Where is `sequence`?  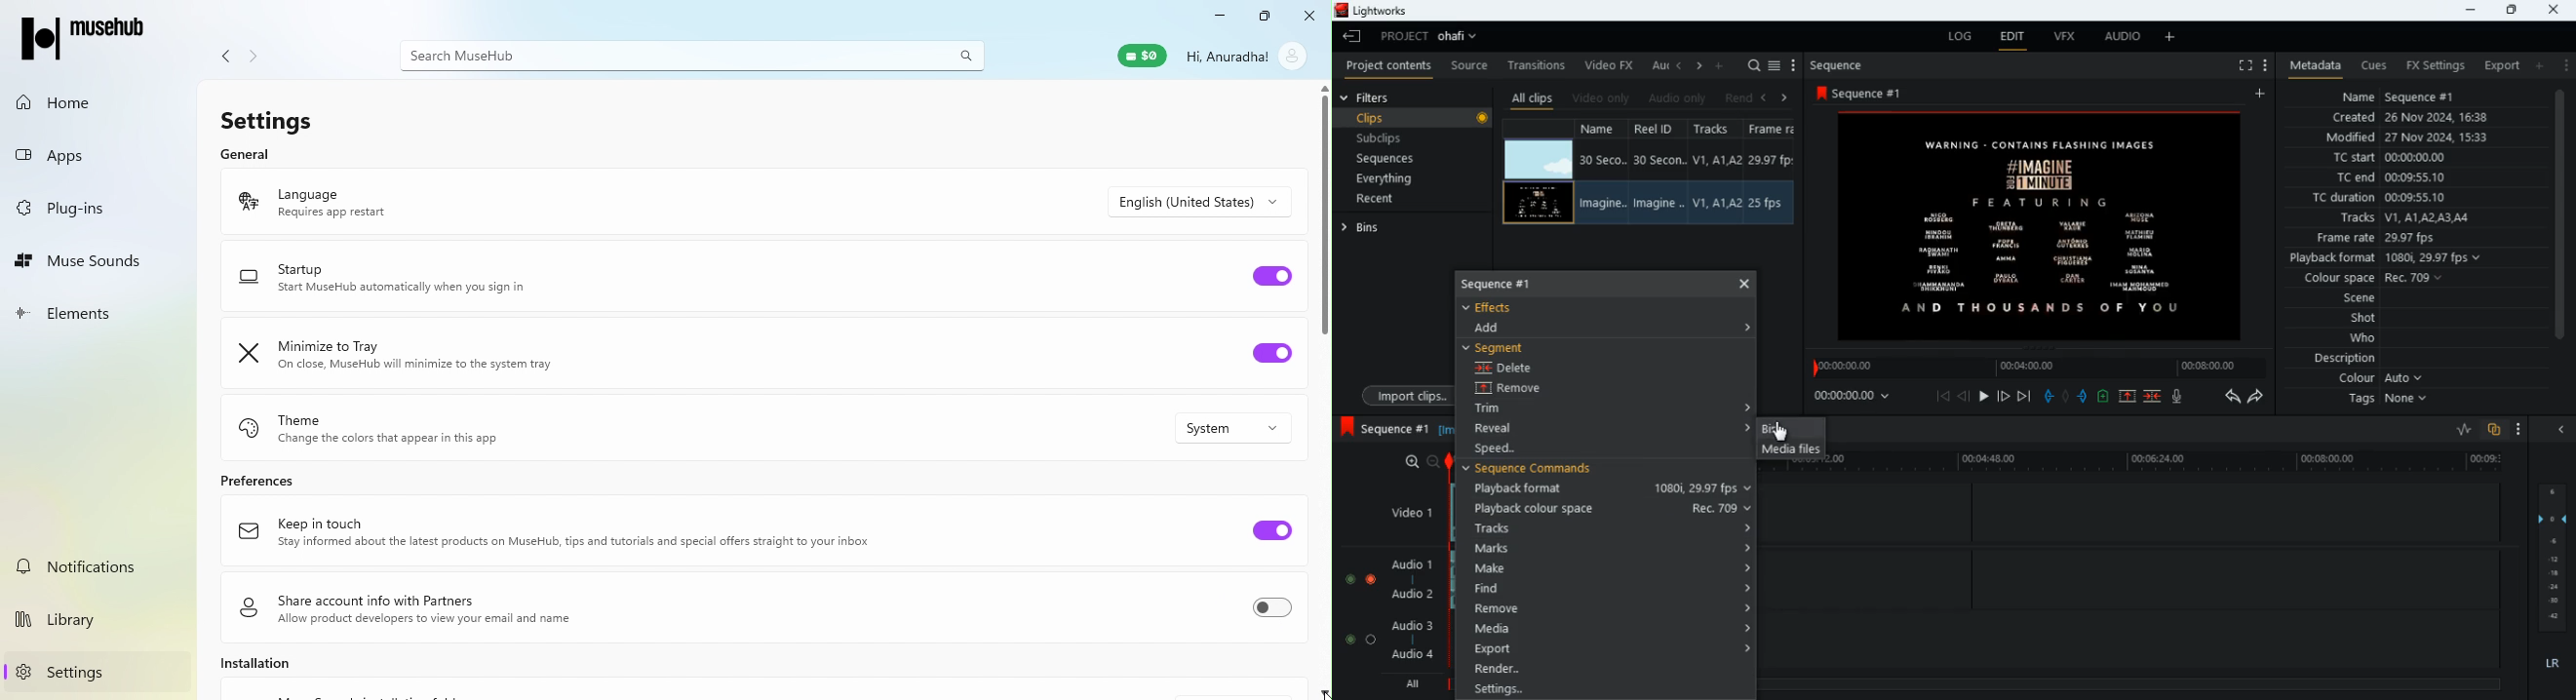 sequence is located at coordinates (1514, 283).